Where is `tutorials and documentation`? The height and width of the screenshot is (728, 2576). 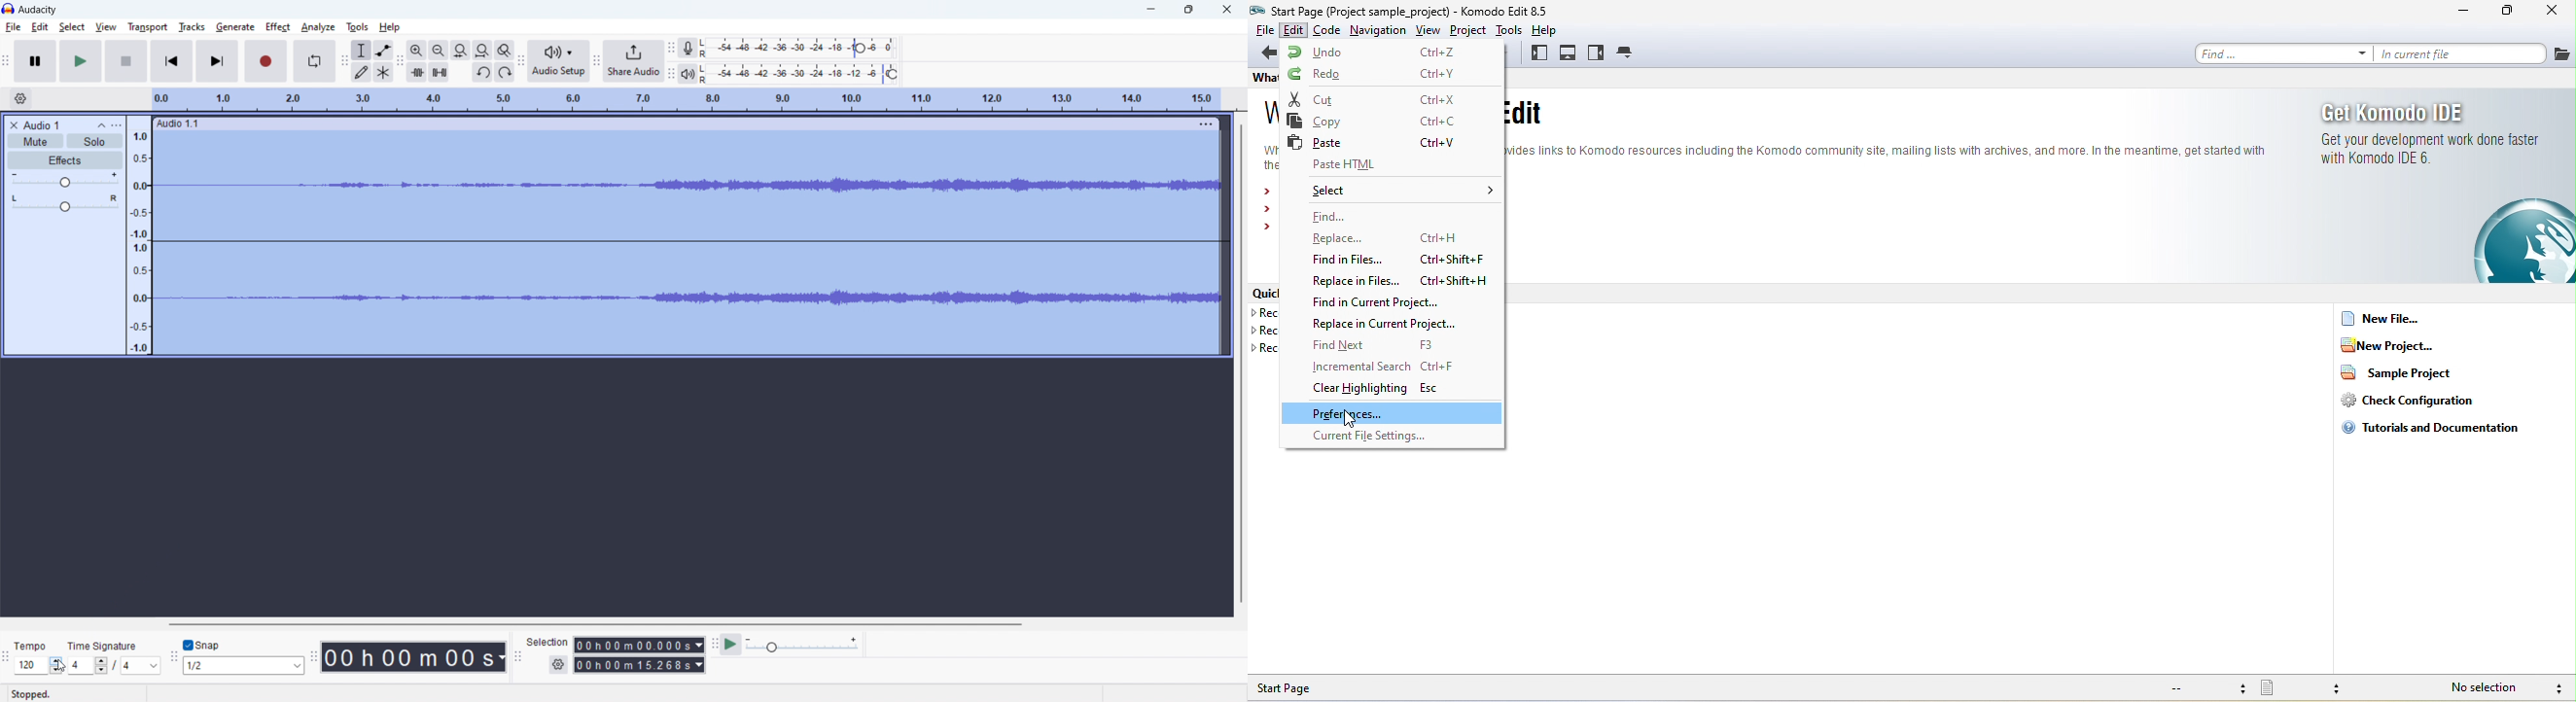
tutorials and documentation is located at coordinates (2439, 435).